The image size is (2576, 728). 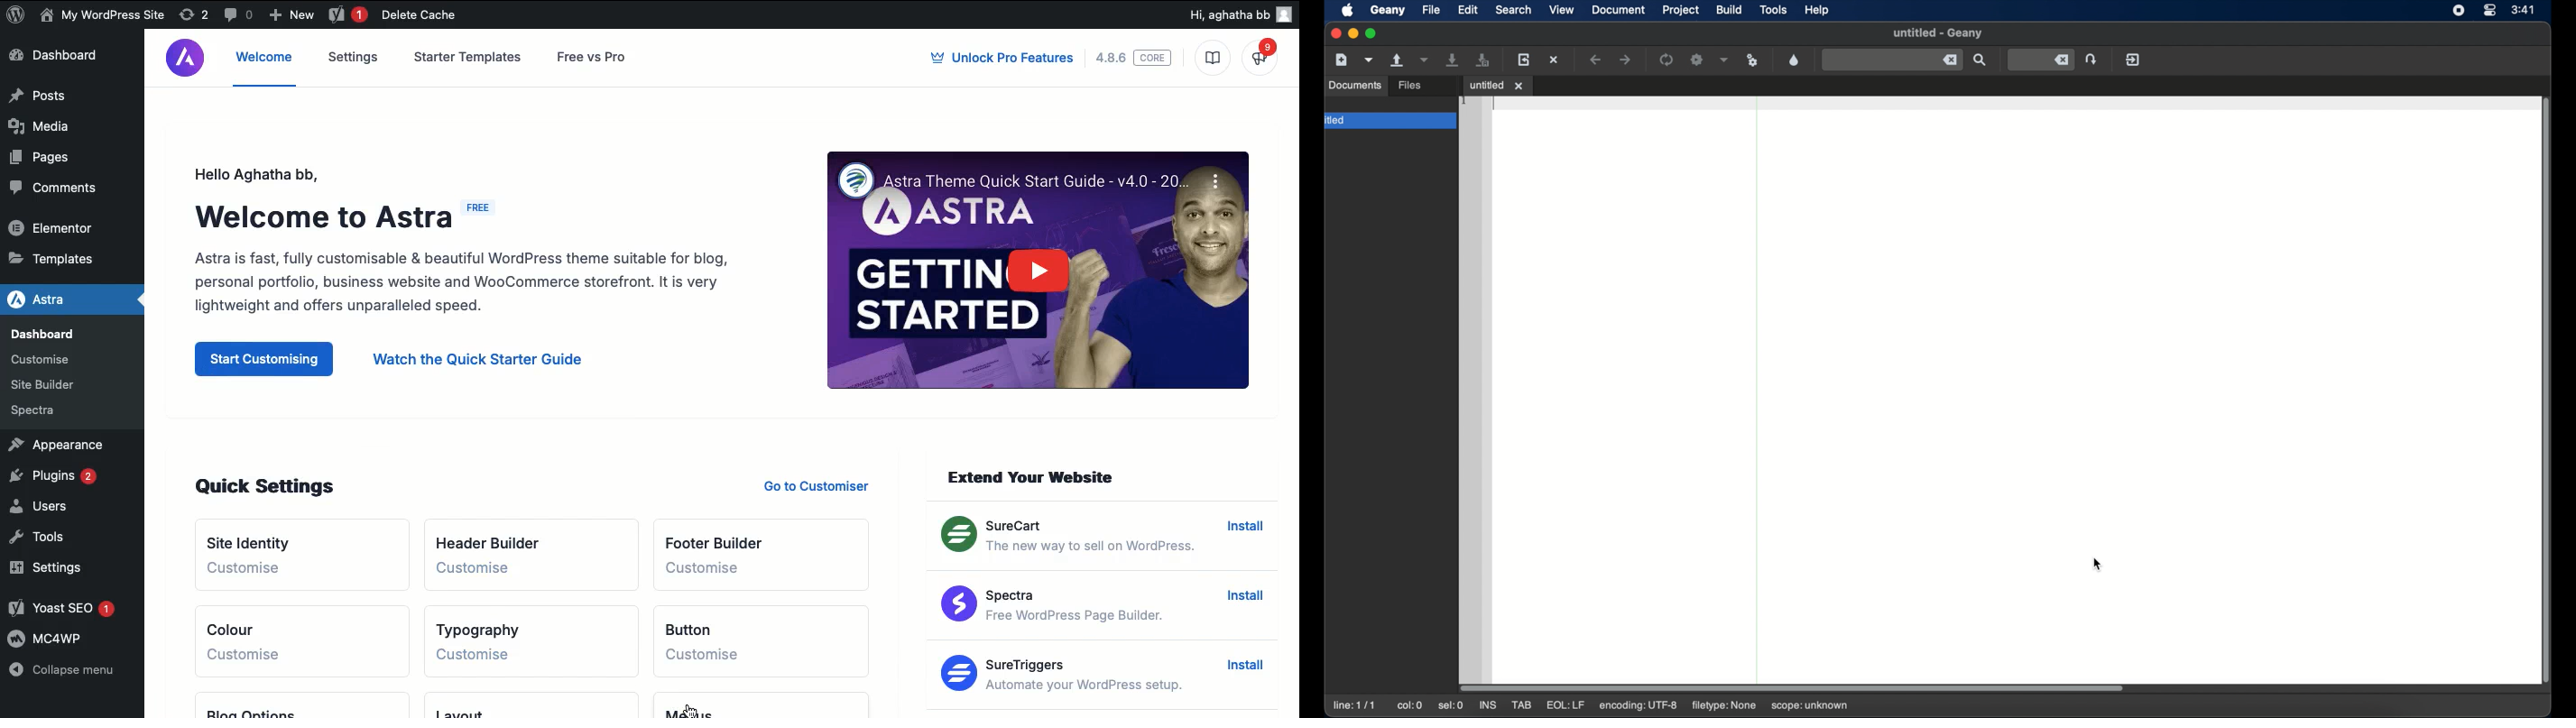 What do you see at coordinates (63, 256) in the screenshot?
I see `Templates` at bounding box center [63, 256].